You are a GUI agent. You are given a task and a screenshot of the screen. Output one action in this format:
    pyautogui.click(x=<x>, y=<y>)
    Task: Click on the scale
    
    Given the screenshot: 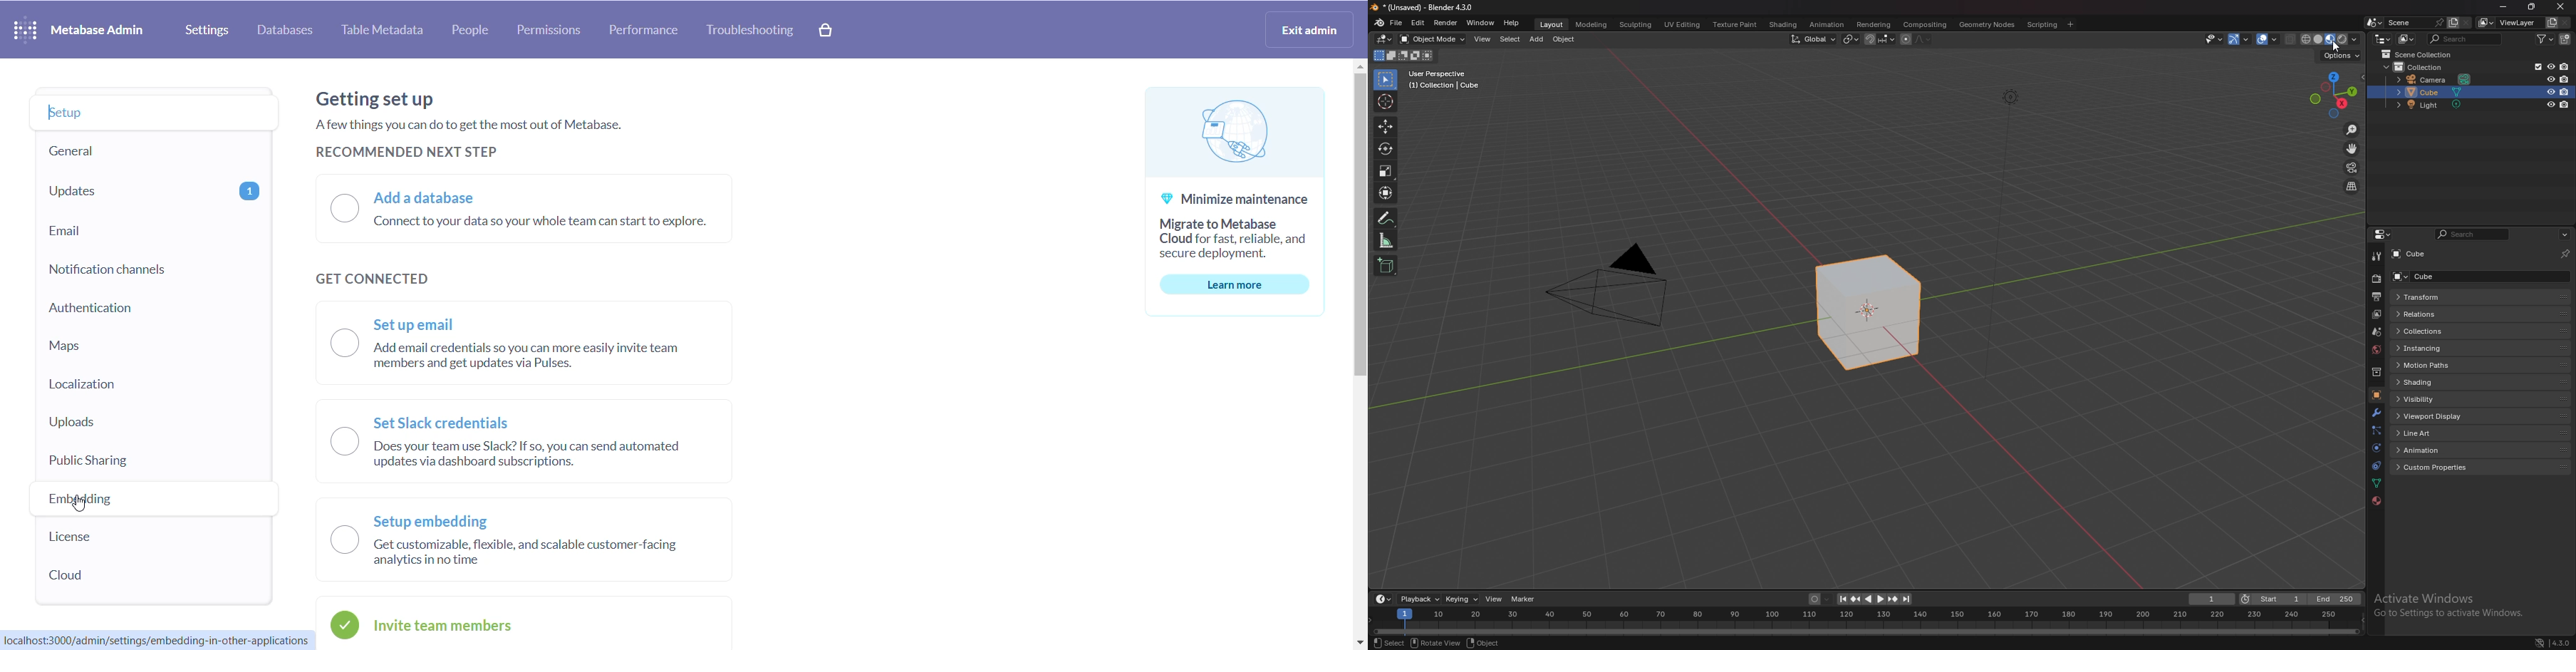 What is the action you would take?
    pyautogui.click(x=1385, y=170)
    